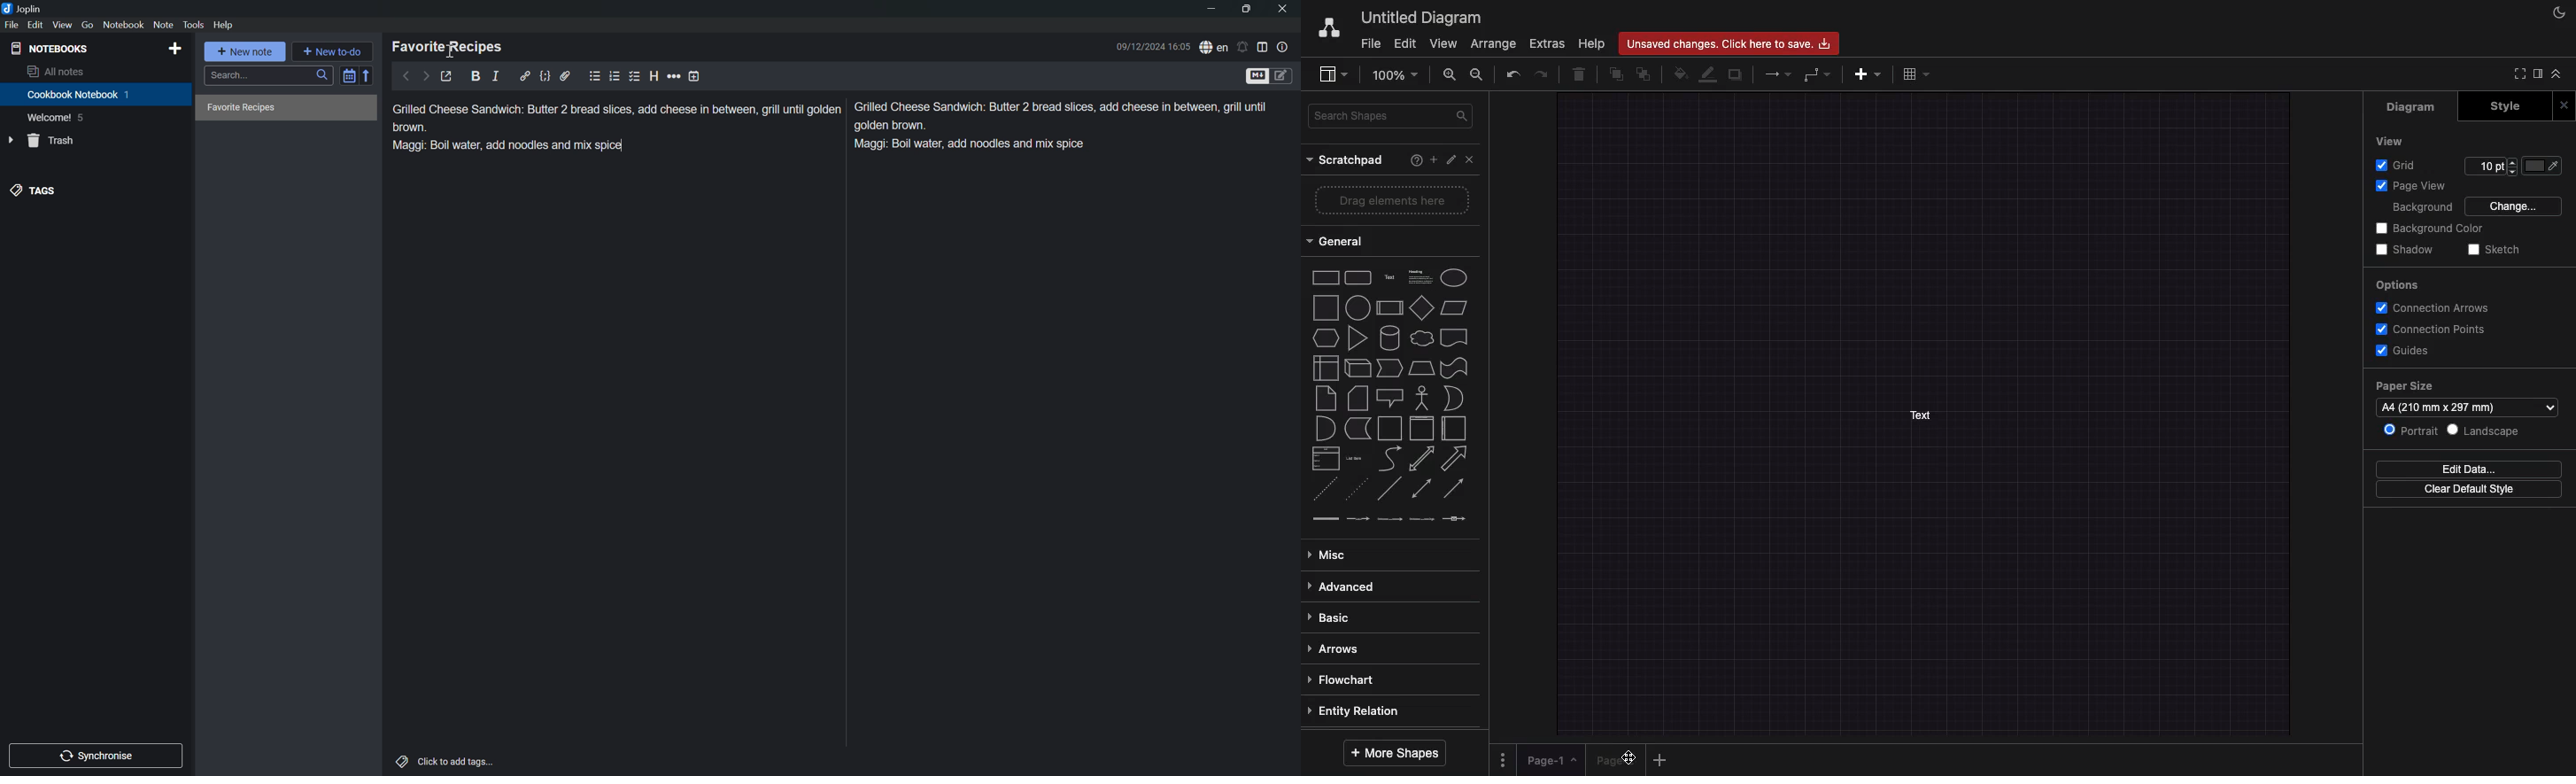 This screenshot has width=2576, height=784. I want to click on Sidebar, so click(2540, 74).